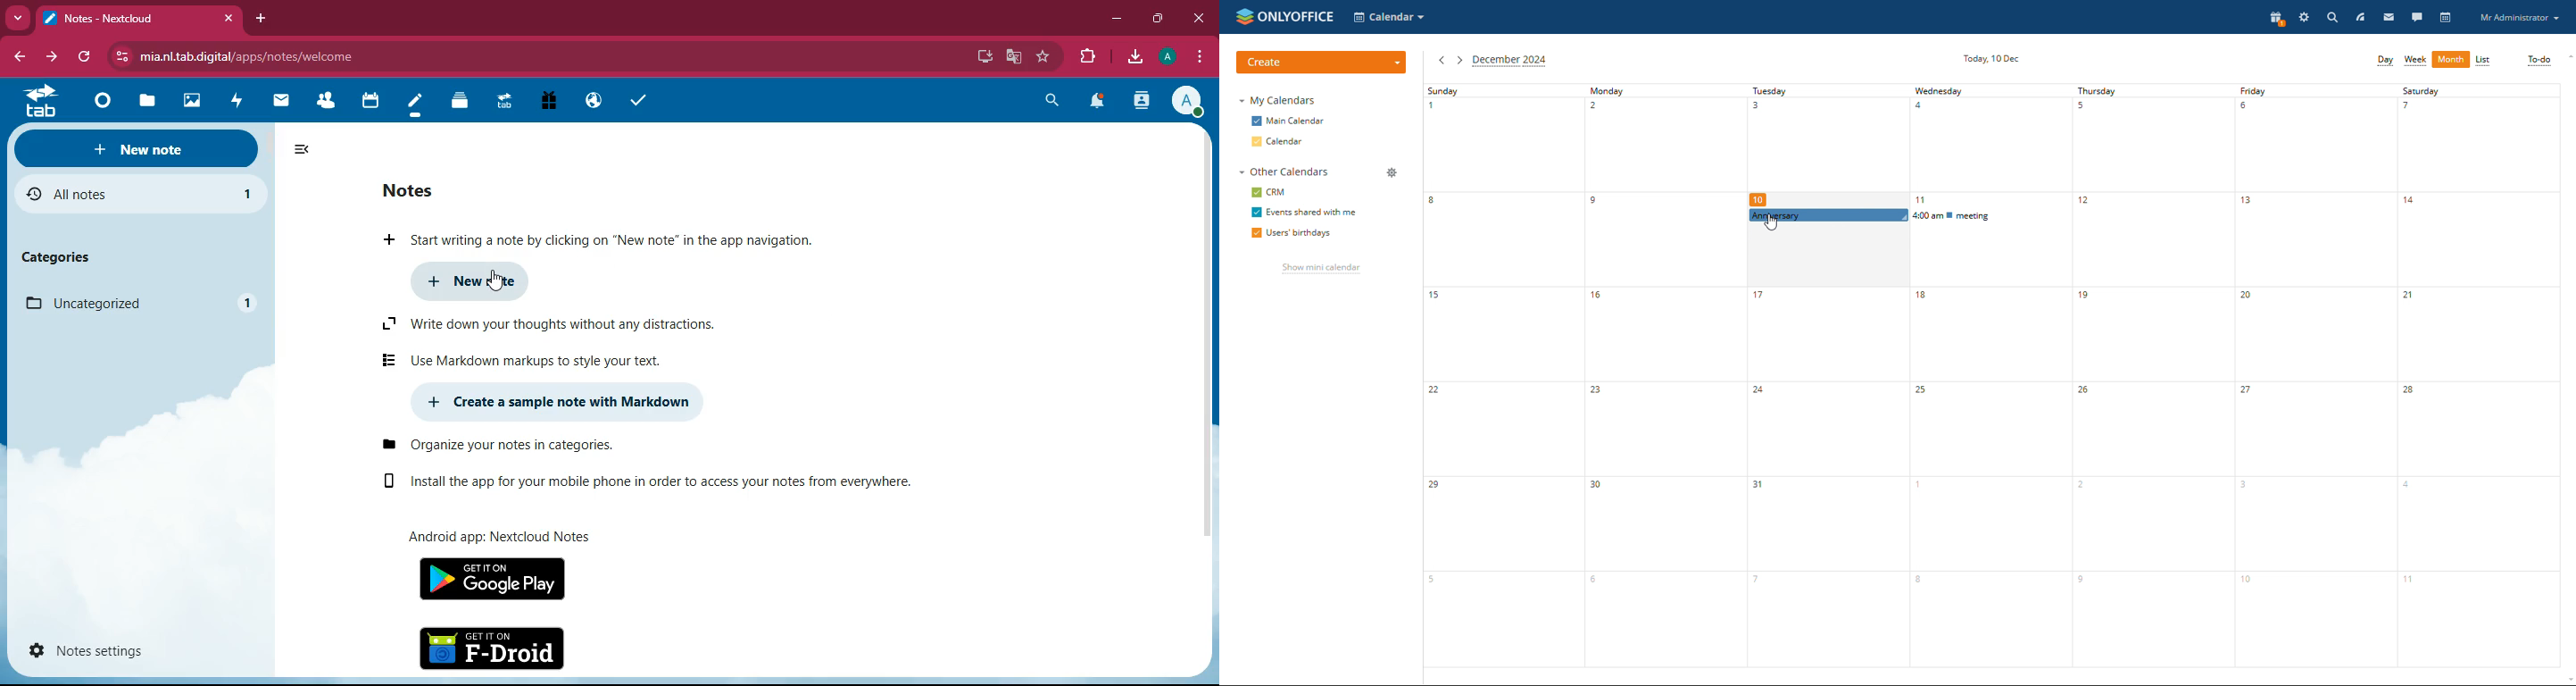  What do you see at coordinates (14, 55) in the screenshot?
I see `back` at bounding box center [14, 55].